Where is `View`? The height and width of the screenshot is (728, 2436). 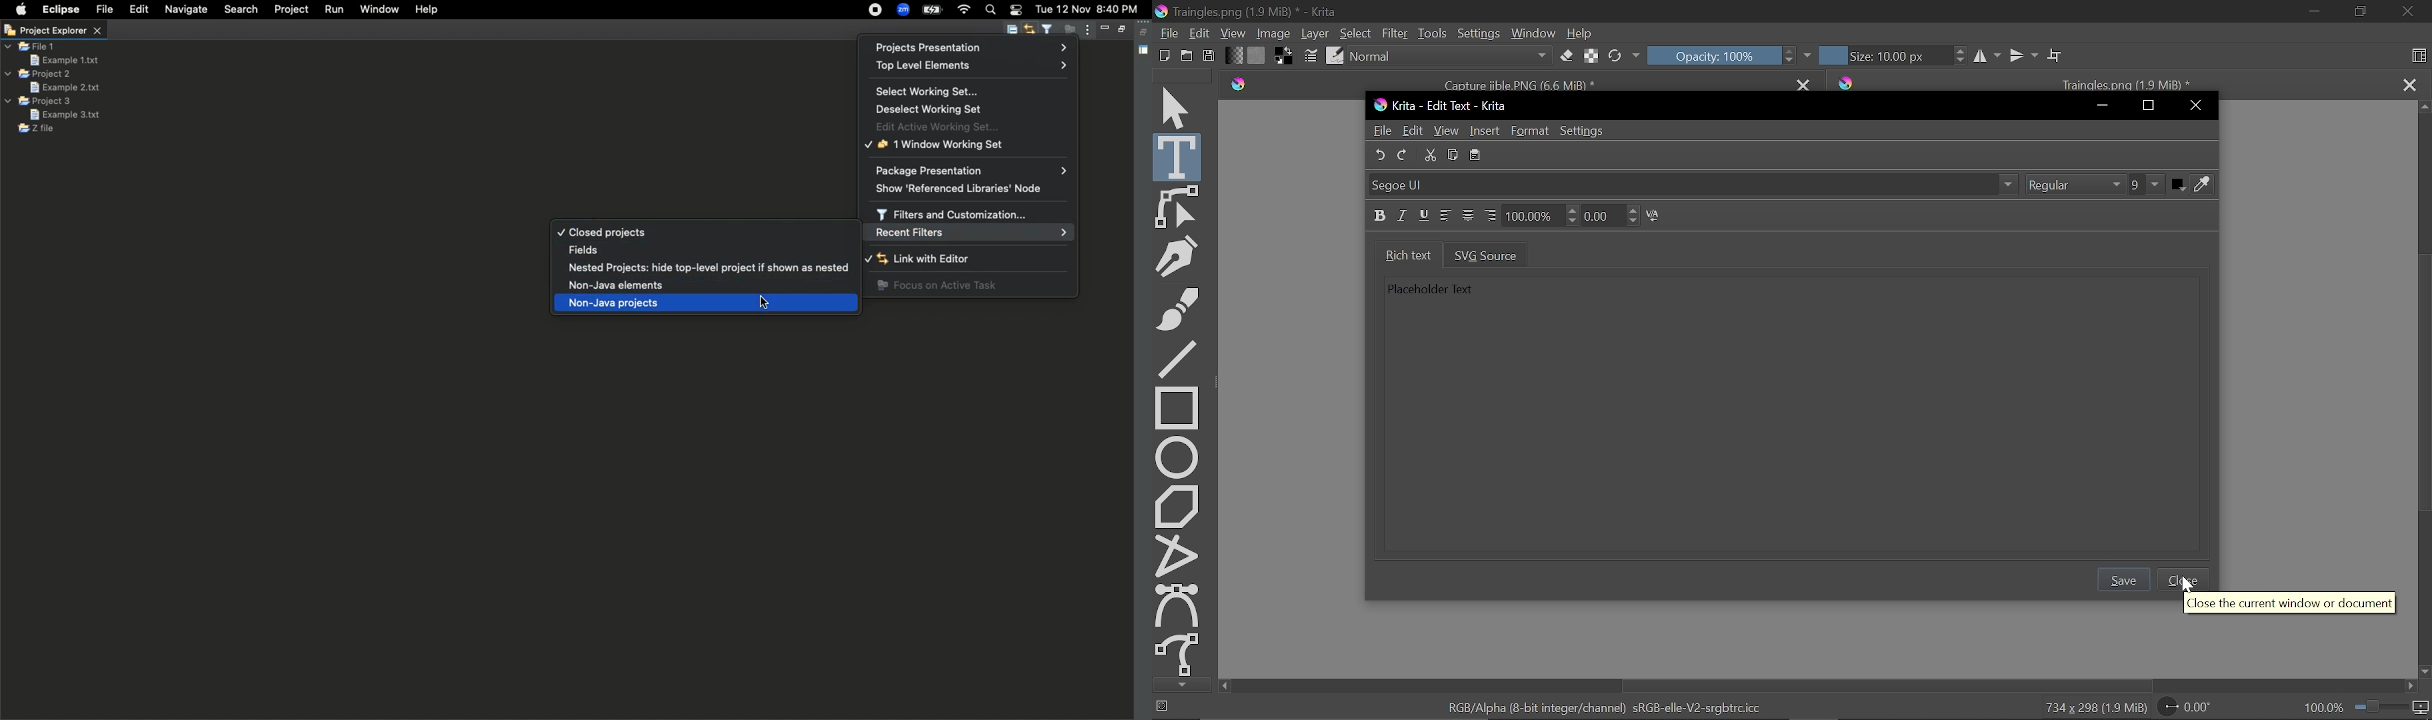
View is located at coordinates (1447, 131).